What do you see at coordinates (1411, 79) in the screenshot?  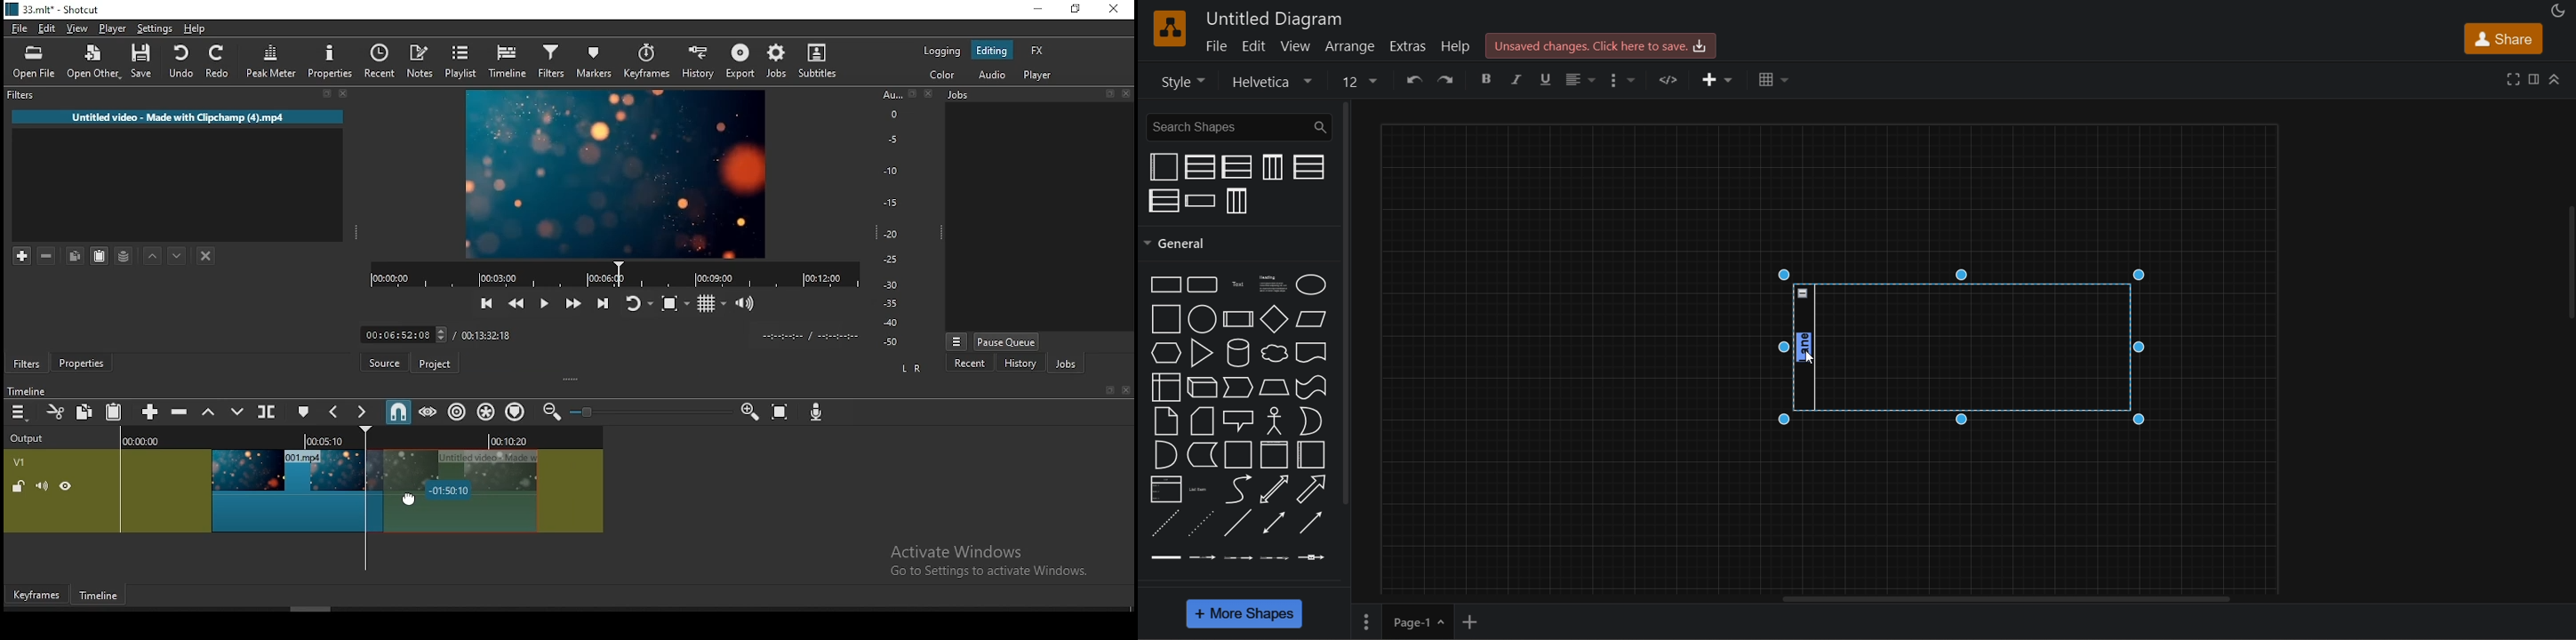 I see `undo` at bounding box center [1411, 79].